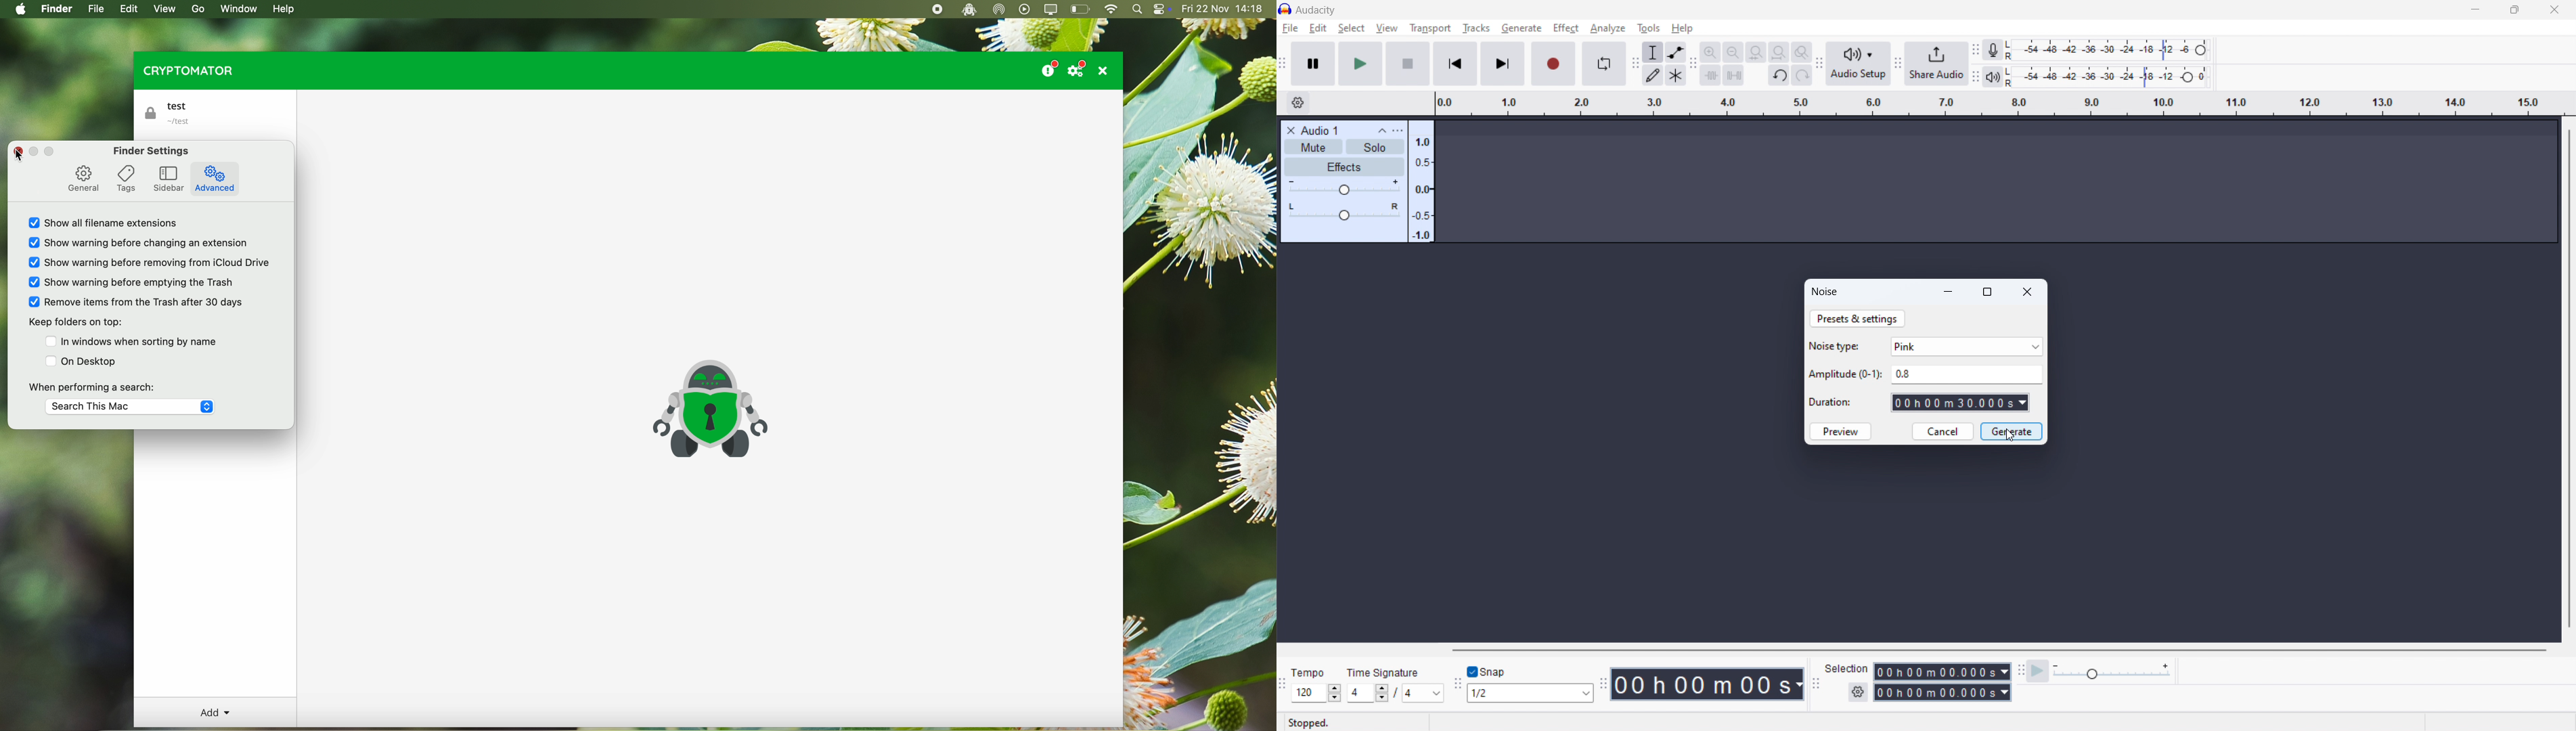 This screenshot has height=756, width=2576. What do you see at coordinates (1936, 64) in the screenshot?
I see `share audio` at bounding box center [1936, 64].